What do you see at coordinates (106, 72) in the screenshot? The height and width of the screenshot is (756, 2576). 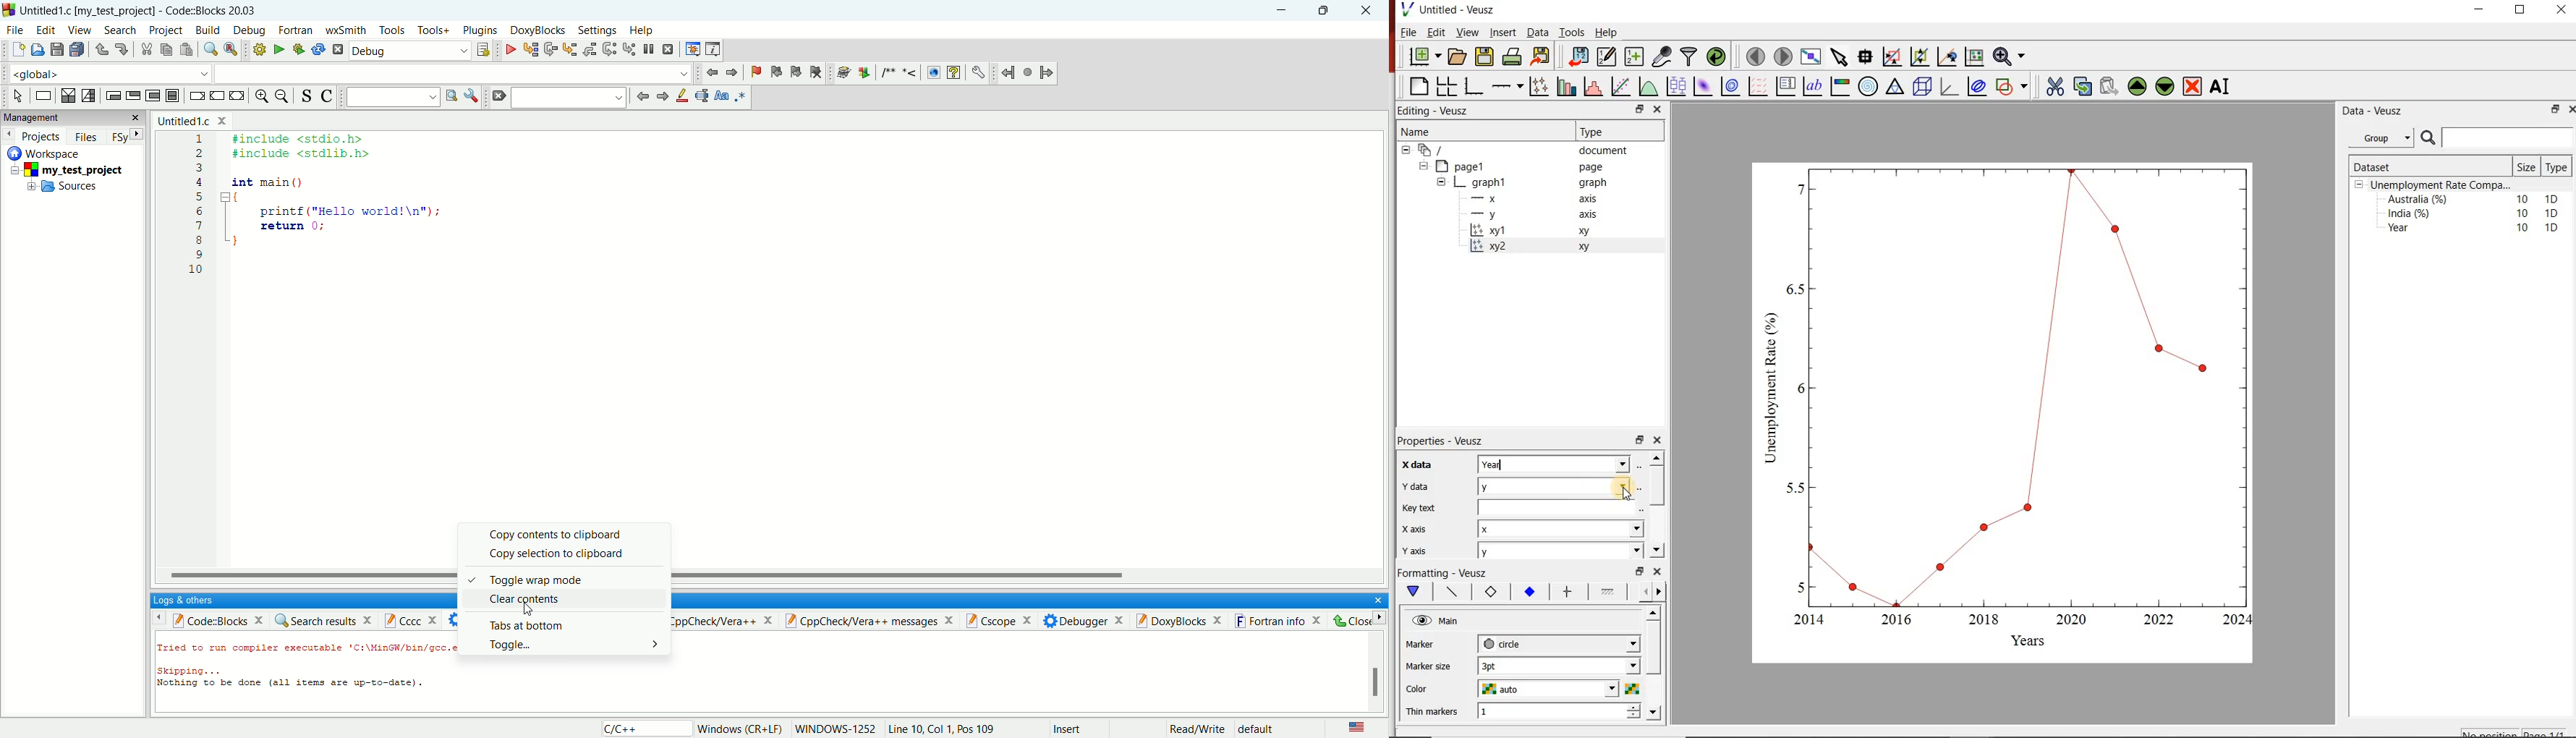 I see `global` at bounding box center [106, 72].